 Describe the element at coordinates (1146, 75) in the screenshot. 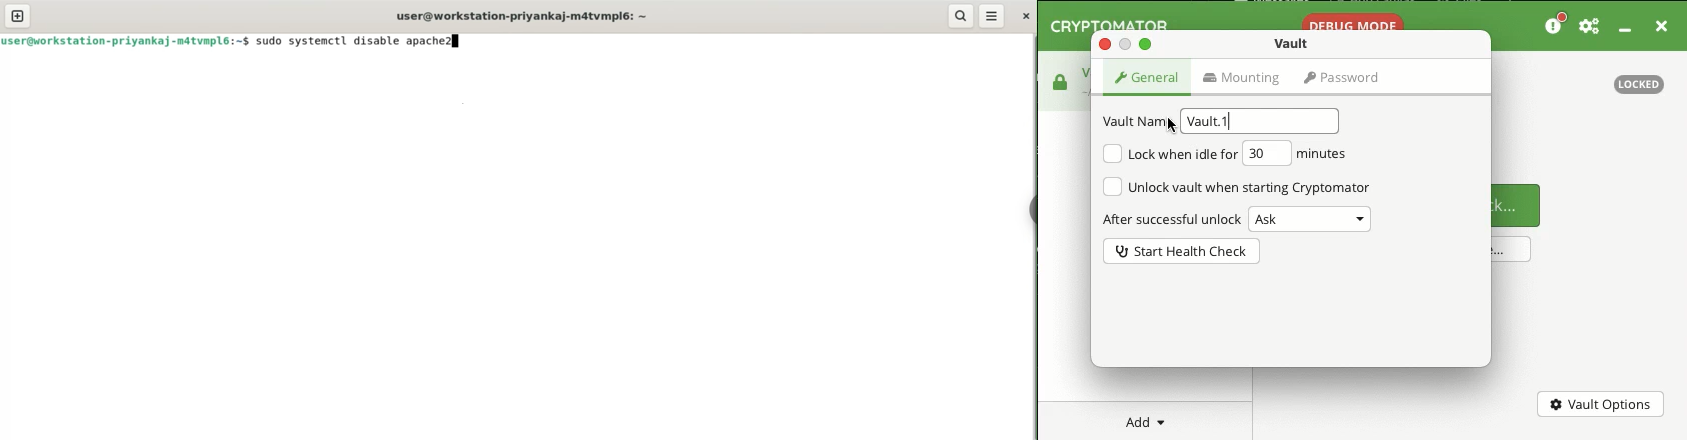

I see `General` at that location.